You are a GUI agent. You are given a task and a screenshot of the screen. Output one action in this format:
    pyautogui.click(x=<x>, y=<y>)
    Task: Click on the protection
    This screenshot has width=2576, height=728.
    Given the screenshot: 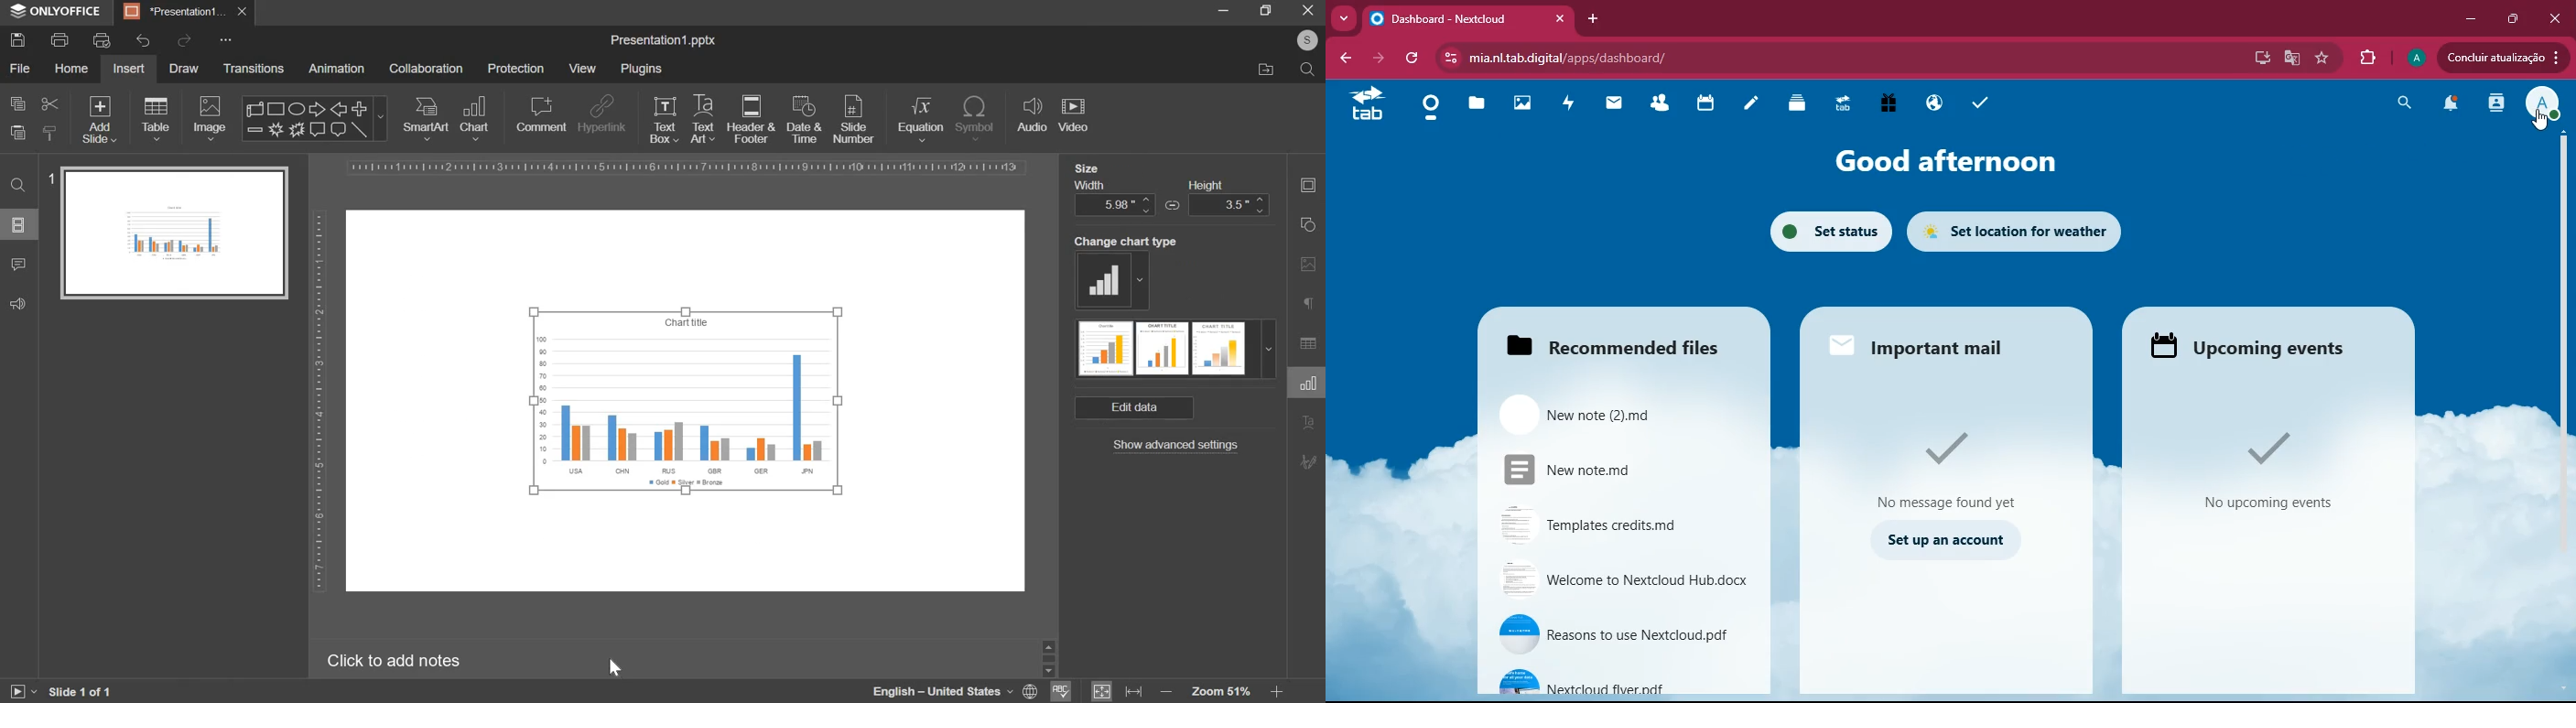 What is the action you would take?
    pyautogui.click(x=519, y=69)
    